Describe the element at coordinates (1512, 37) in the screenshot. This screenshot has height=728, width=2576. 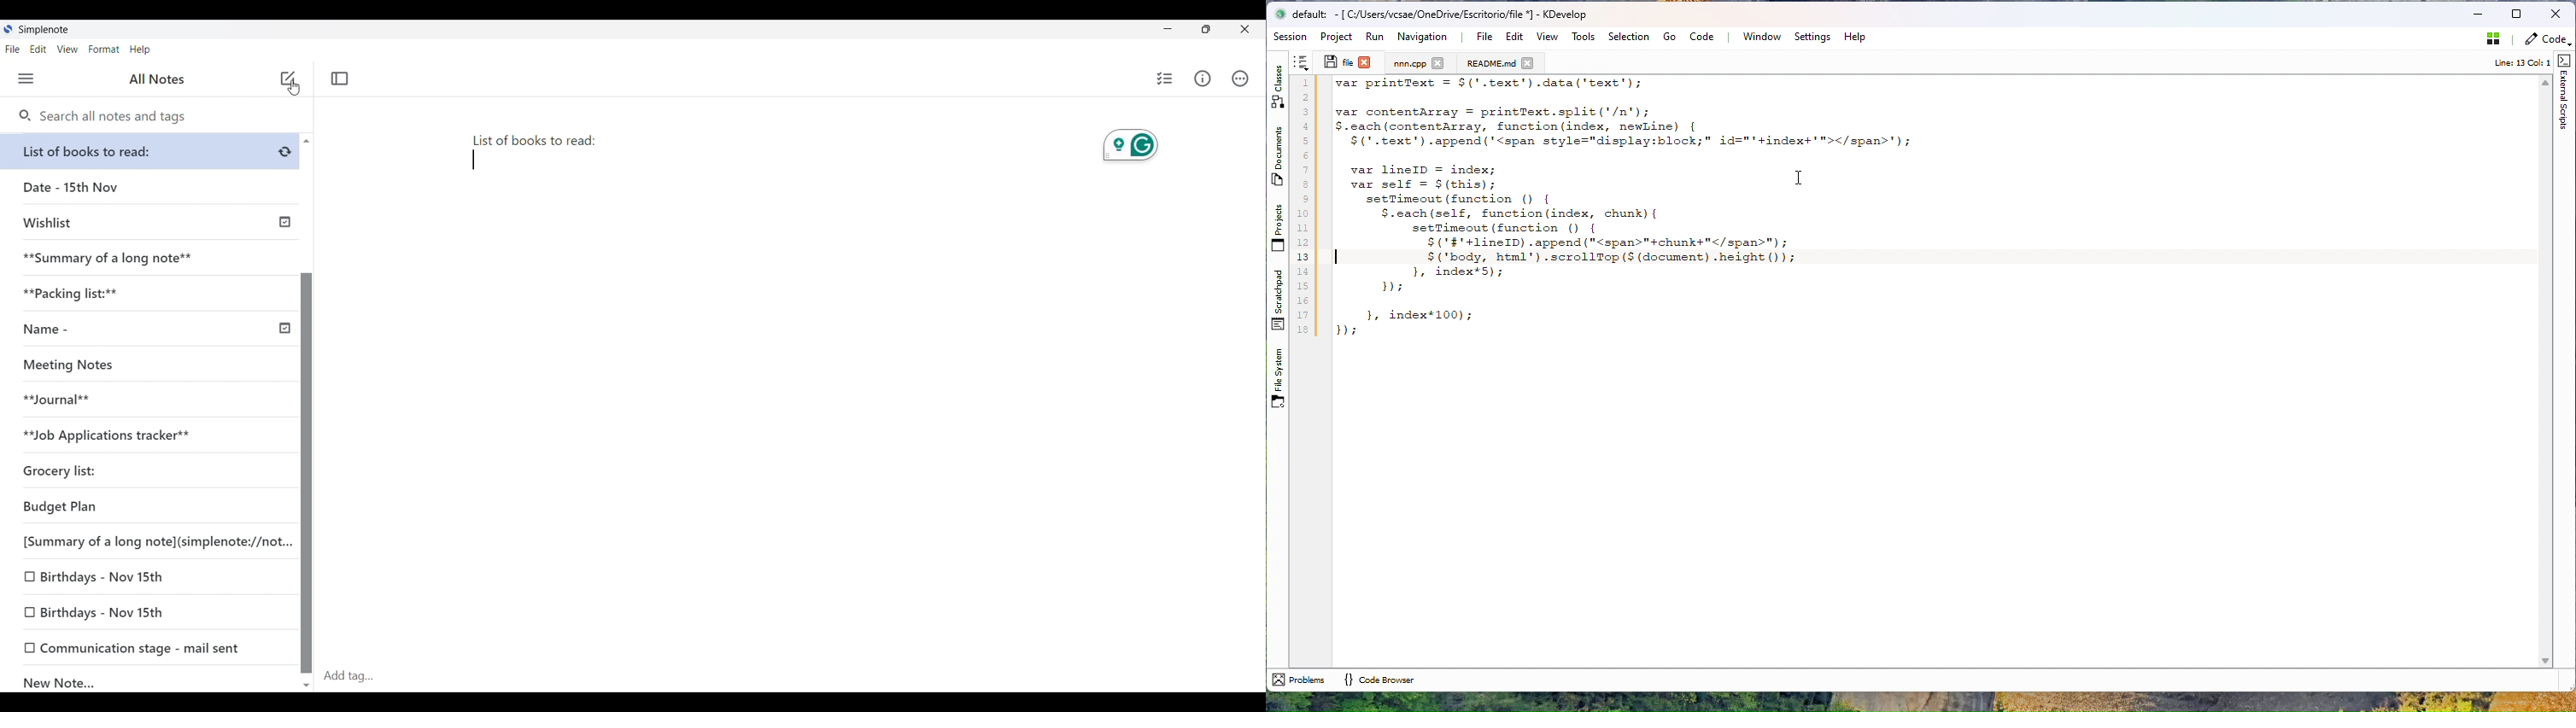
I see `Edit` at that location.